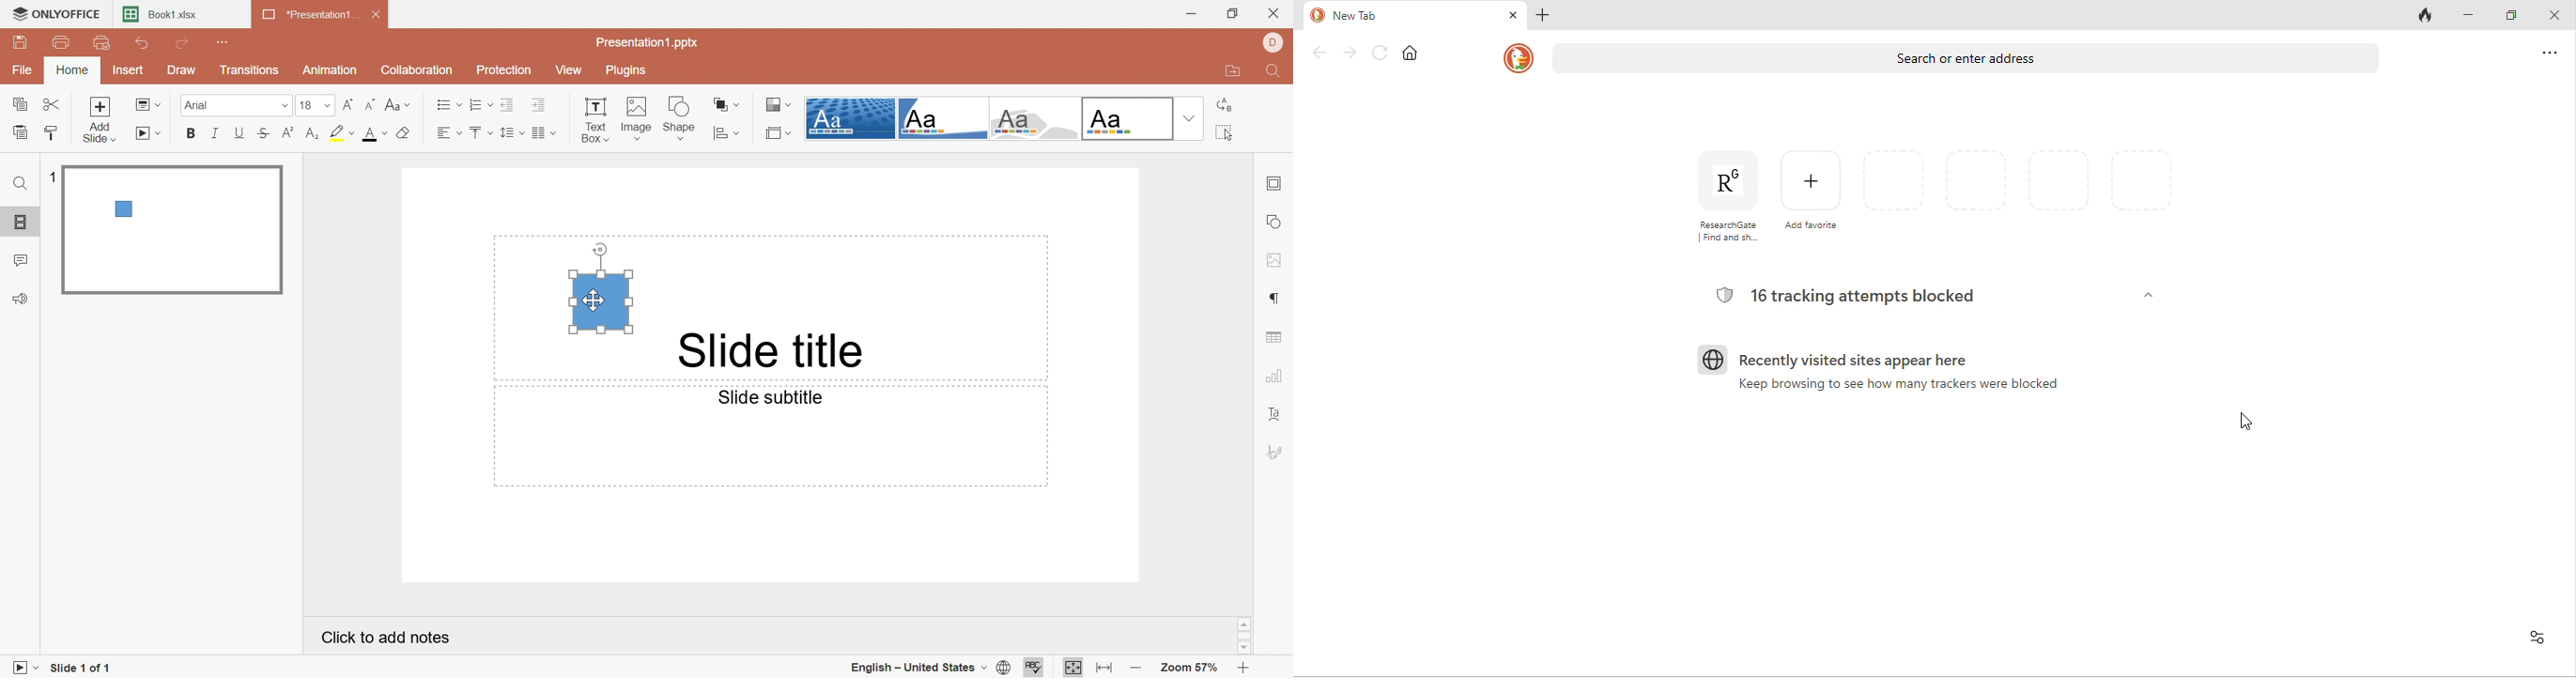 The height and width of the screenshot is (700, 2576). What do you see at coordinates (508, 105) in the screenshot?
I see `Decrease Indent` at bounding box center [508, 105].